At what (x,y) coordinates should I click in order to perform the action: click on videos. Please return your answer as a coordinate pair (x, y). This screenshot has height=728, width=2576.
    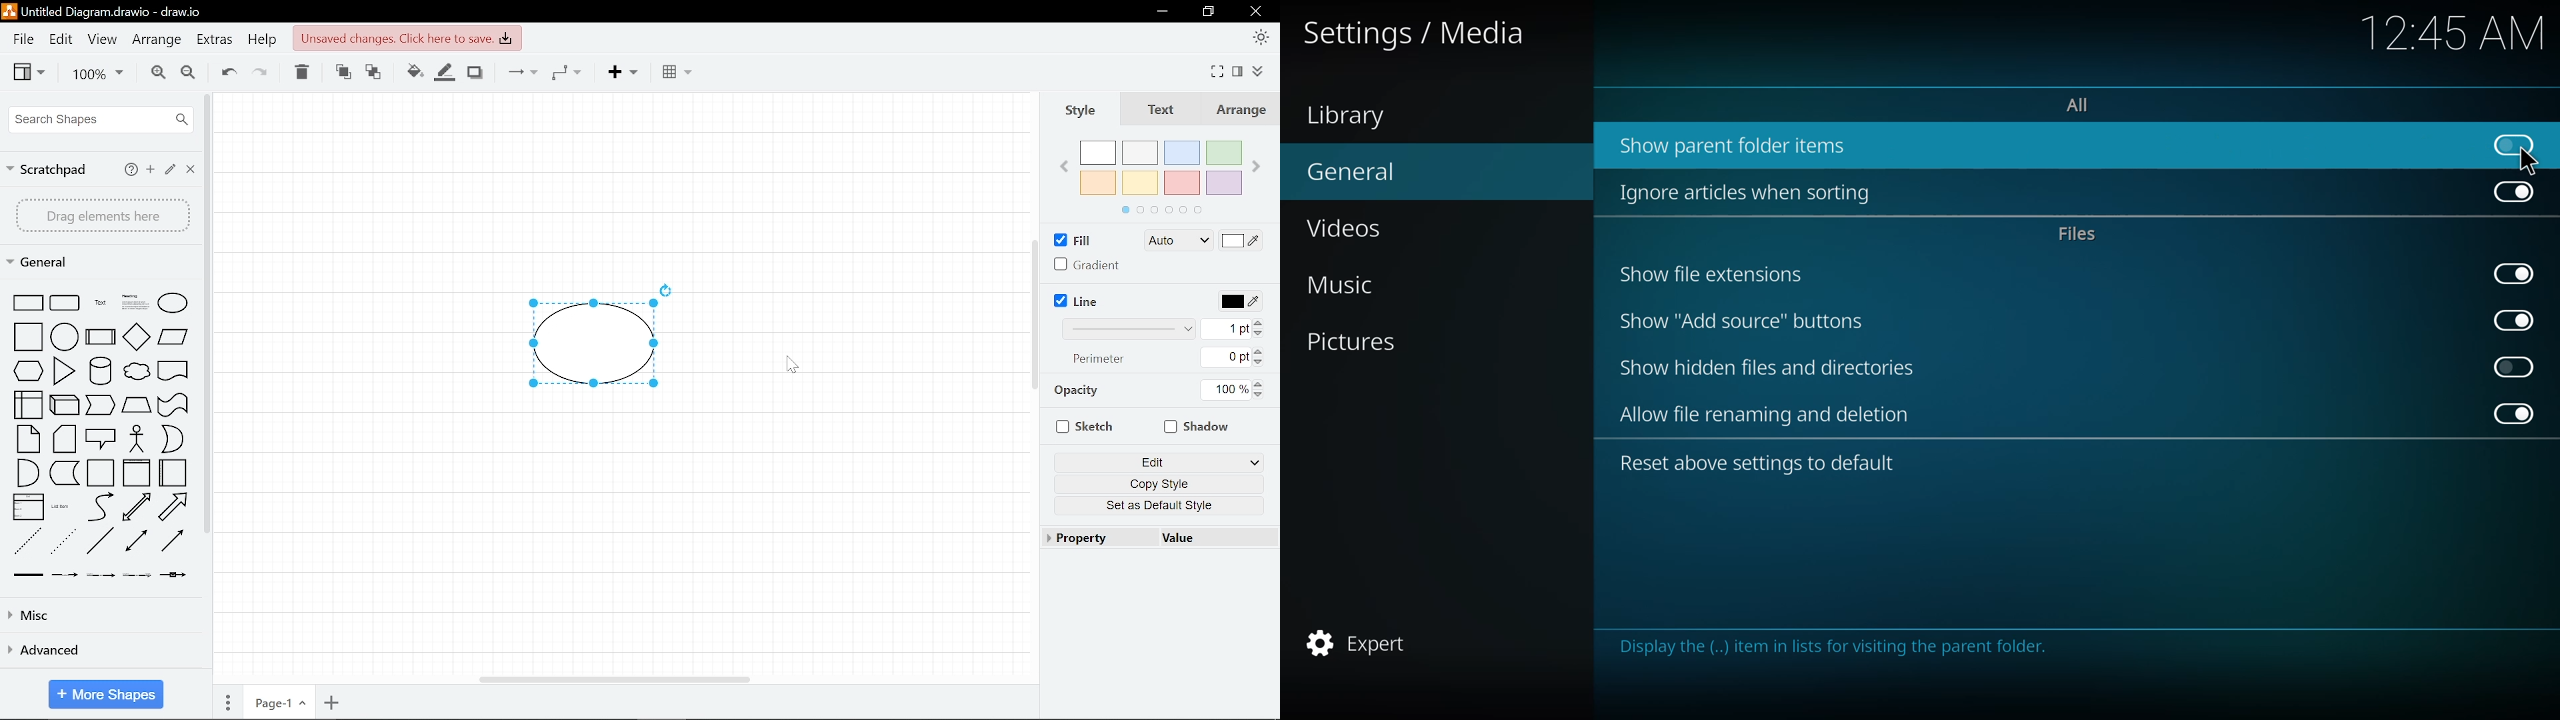
    Looking at the image, I should click on (1349, 227).